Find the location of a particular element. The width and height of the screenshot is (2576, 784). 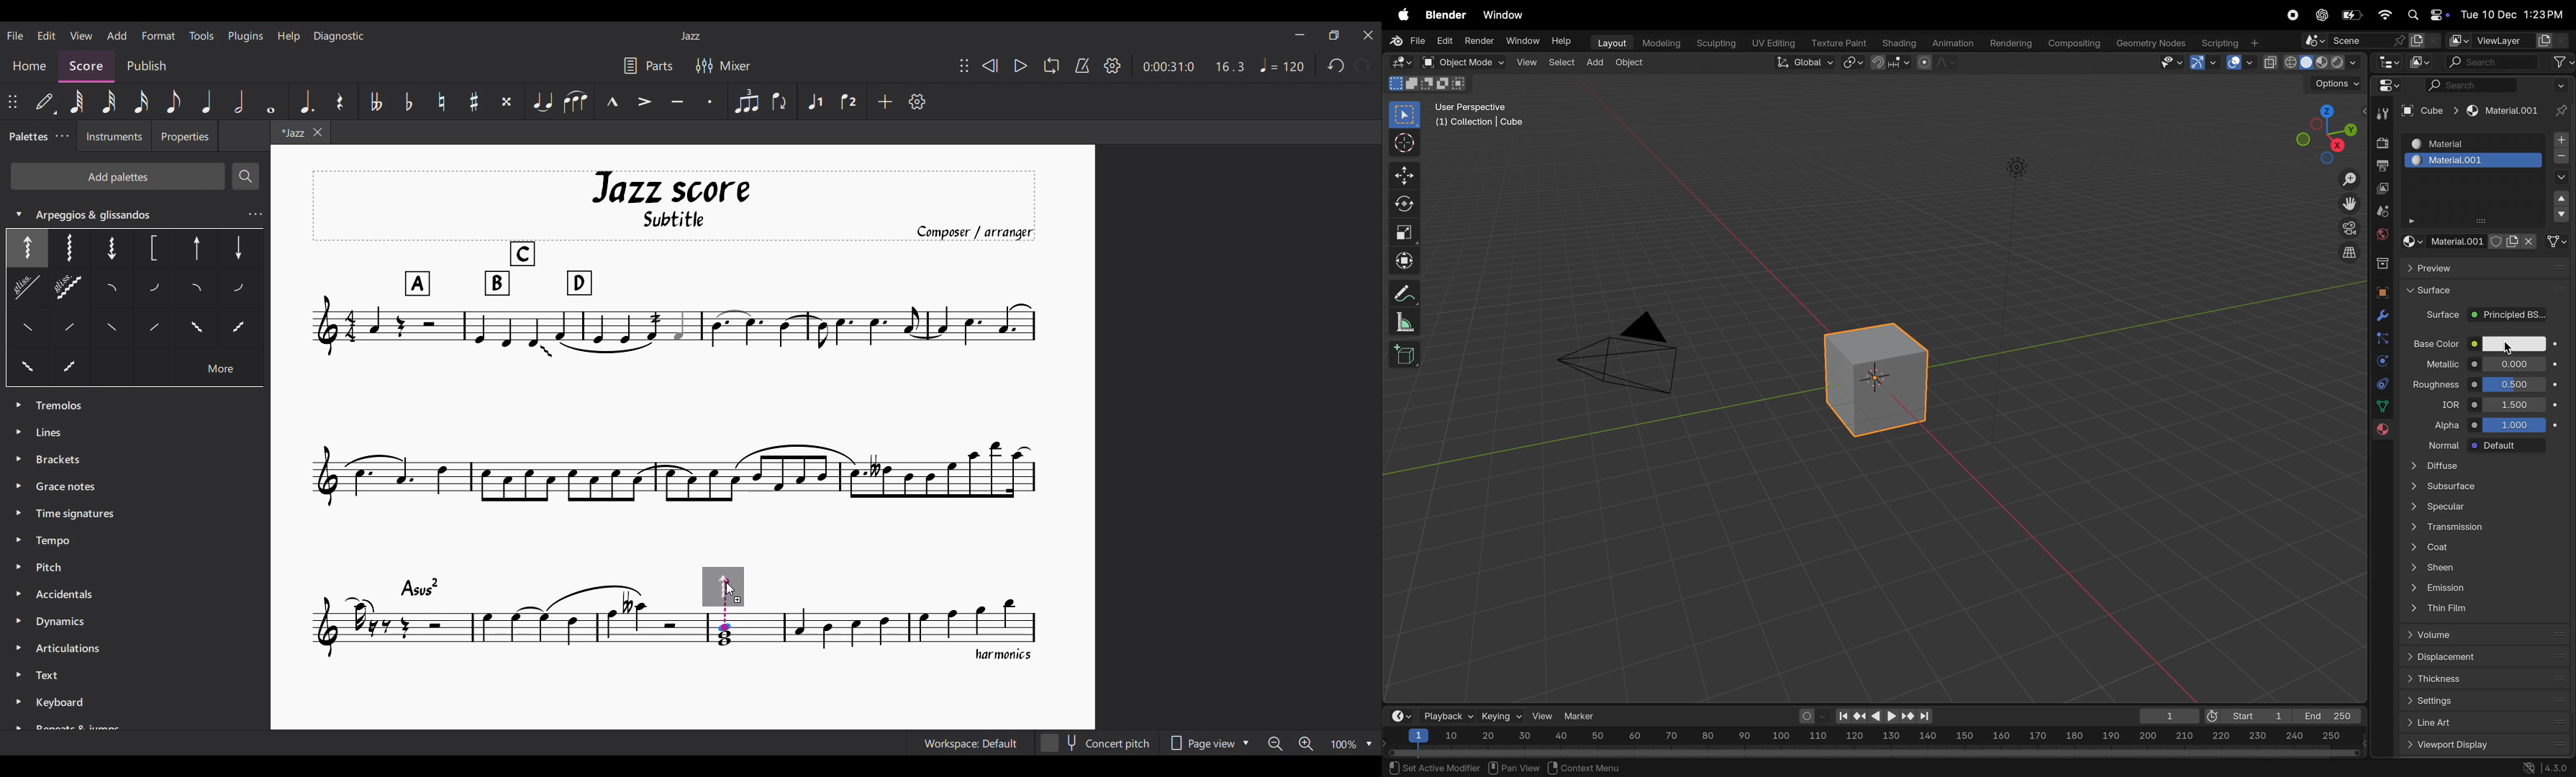

Add menu is located at coordinates (117, 36).